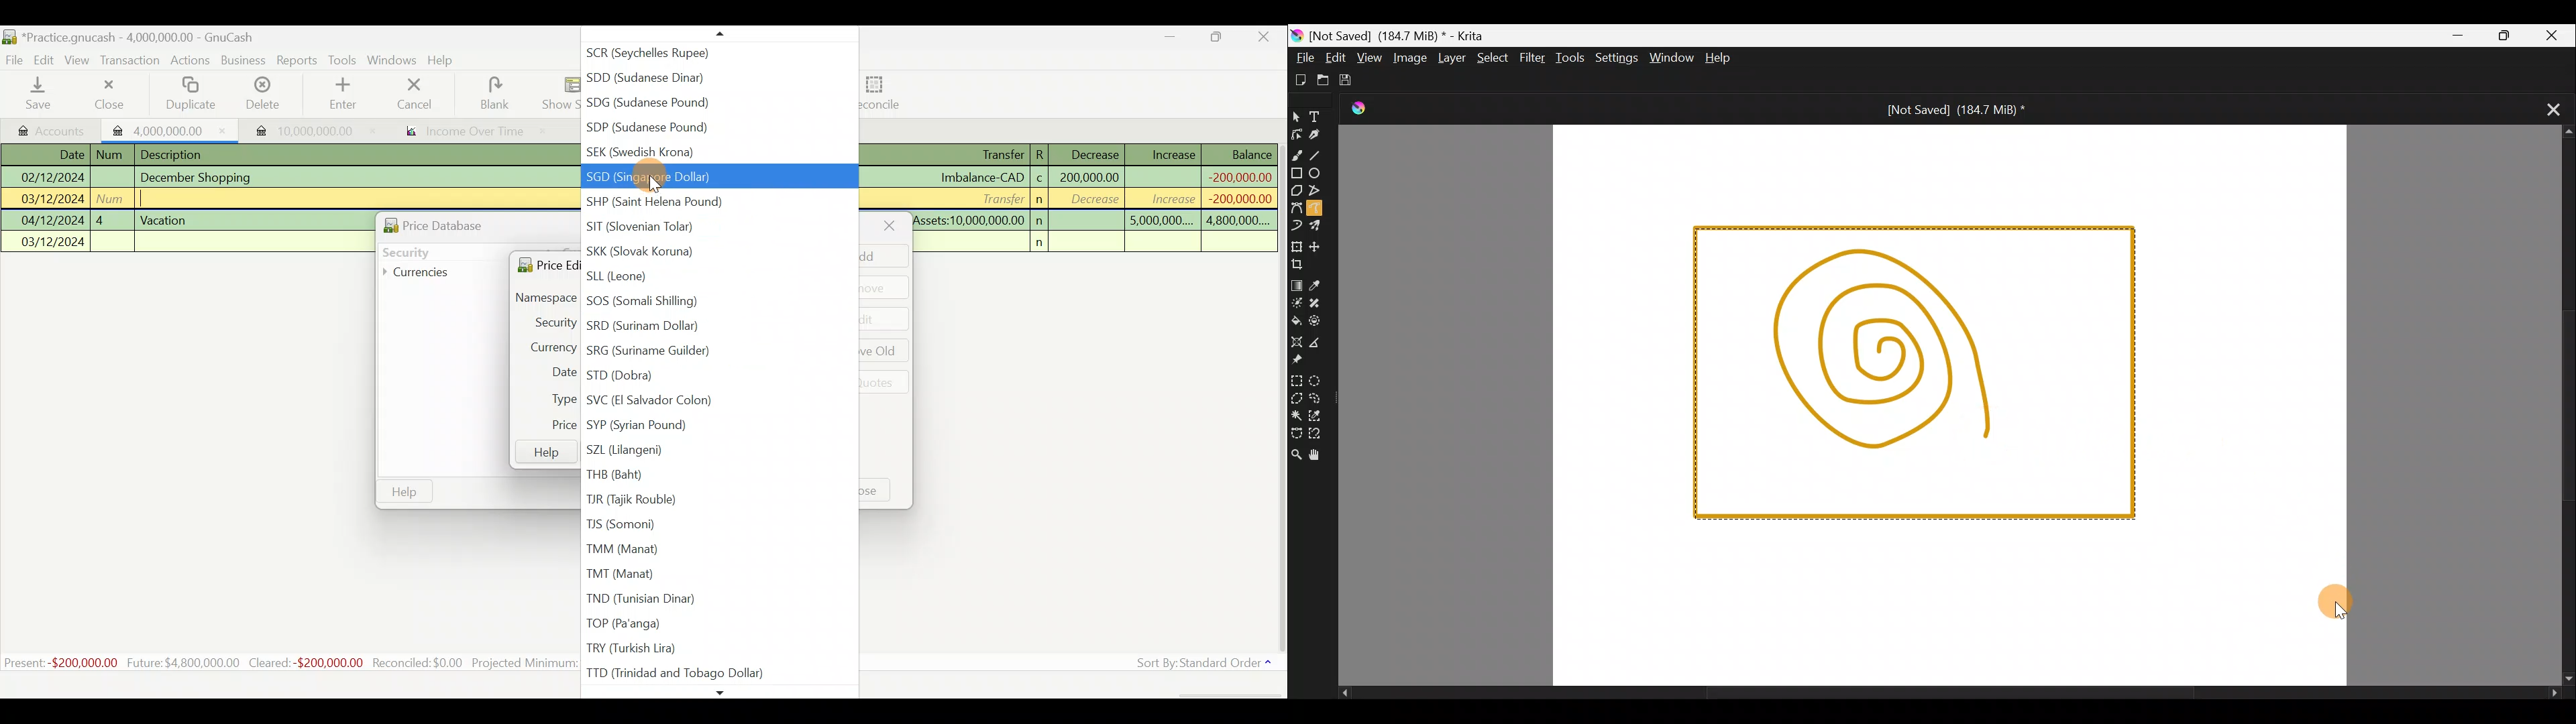  What do you see at coordinates (411, 95) in the screenshot?
I see `Cancel` at bounding box center [411, 95].